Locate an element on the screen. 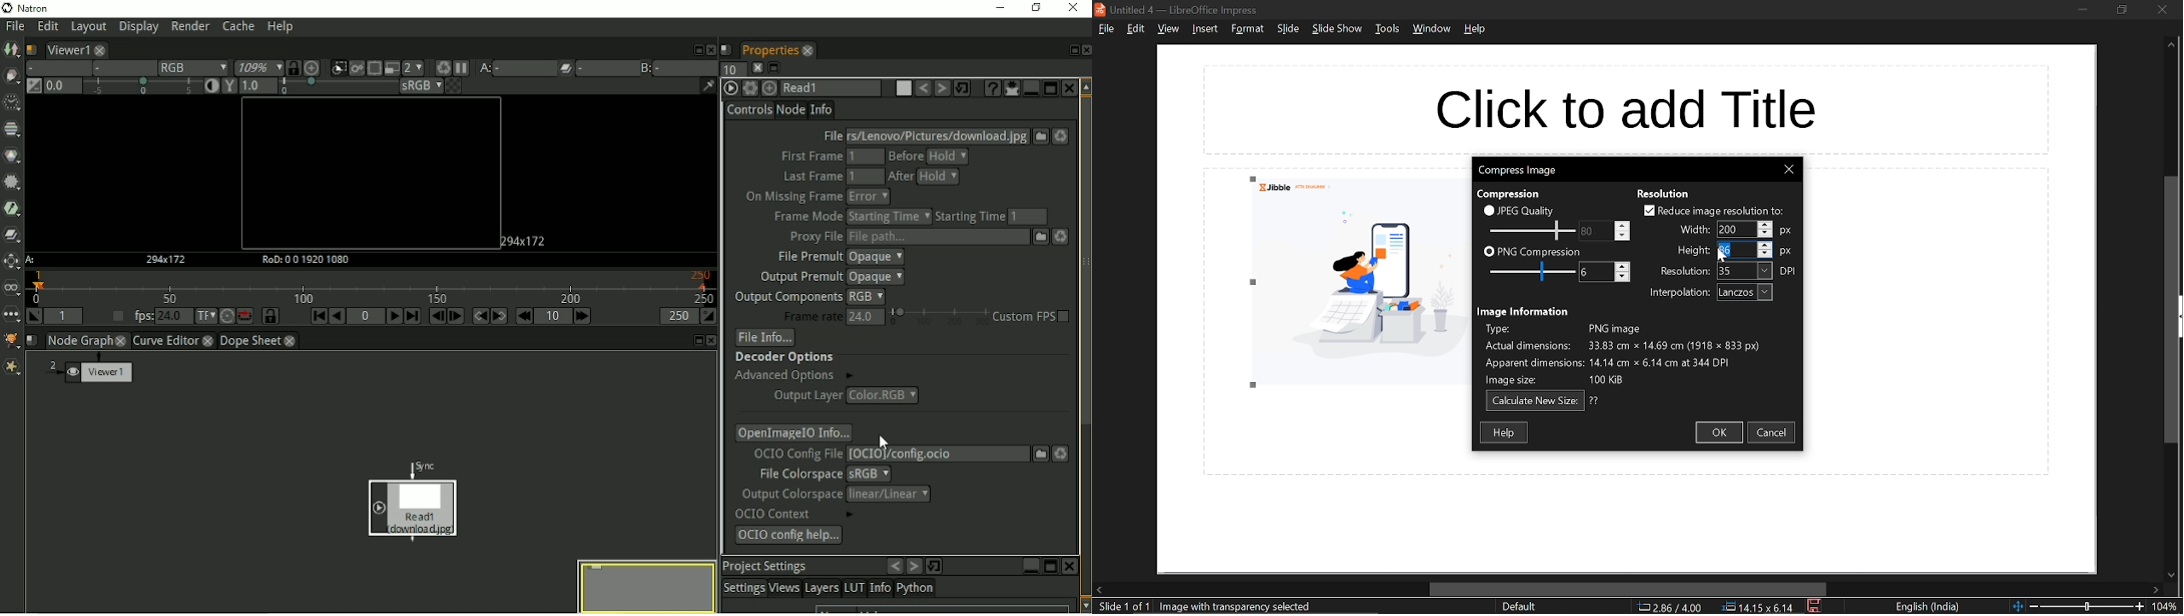 The height and width of the screenshot is (616, 2184). close pane is located at coordinates (757, 69).